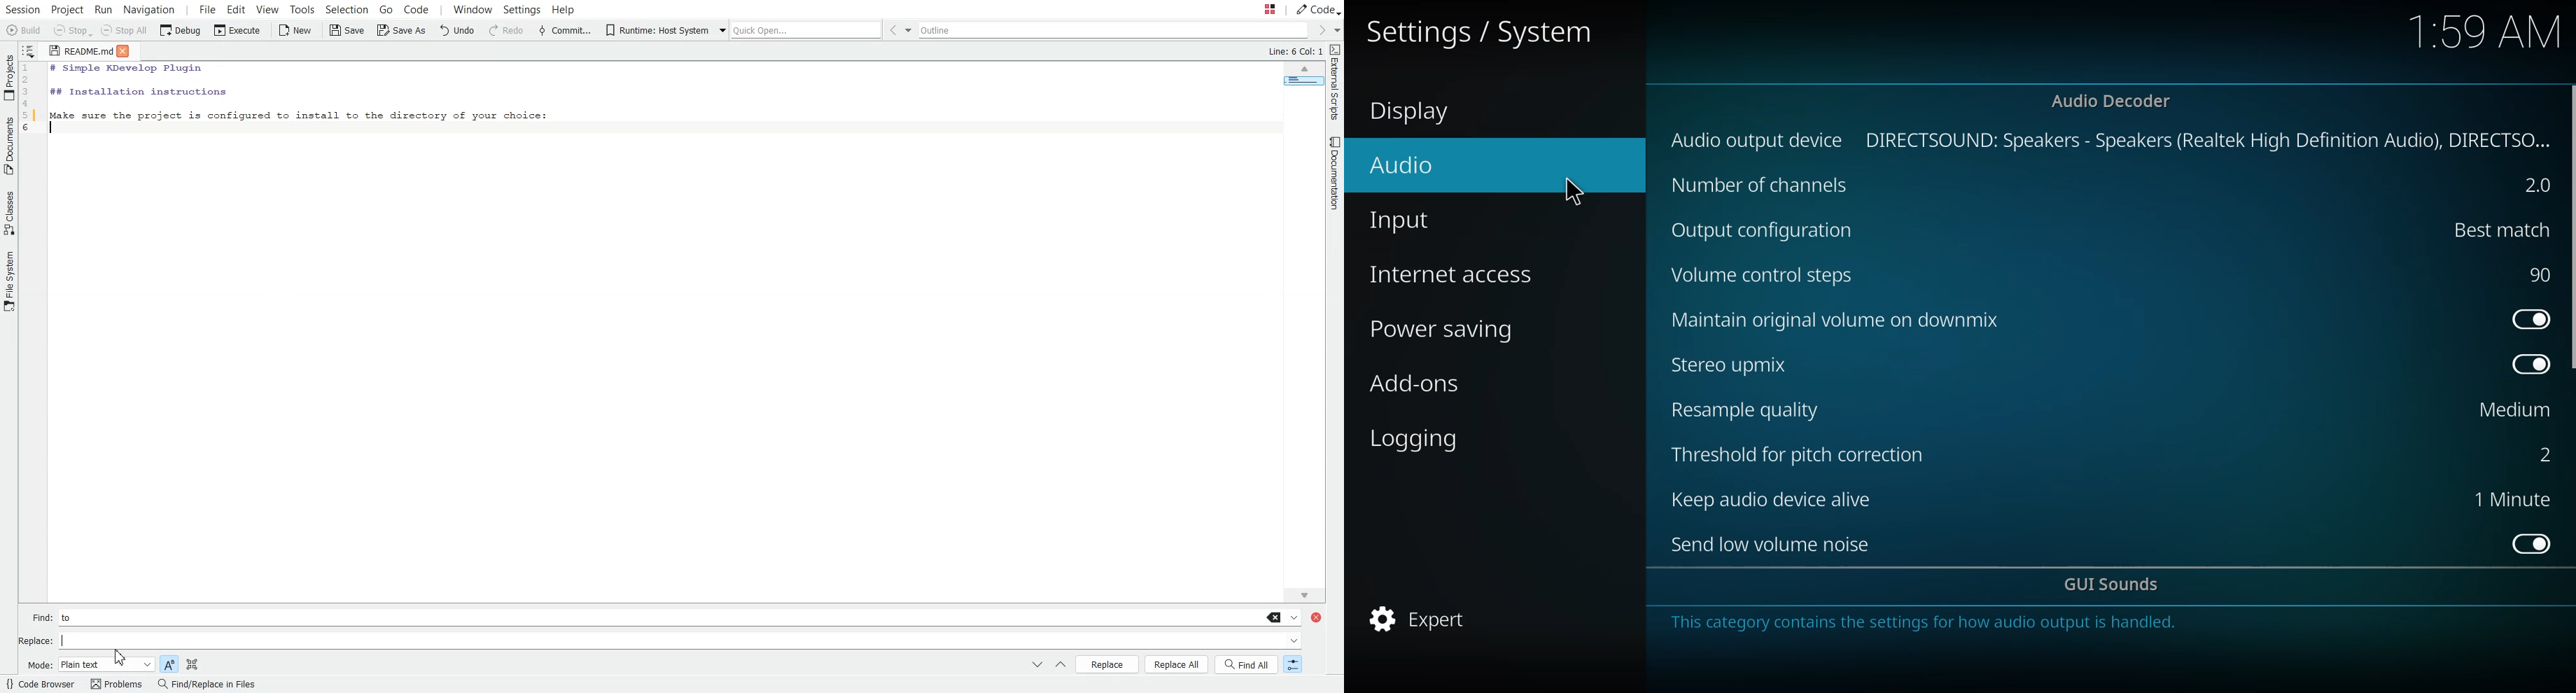  I want to click on volume control steps, so click(1773, 278).